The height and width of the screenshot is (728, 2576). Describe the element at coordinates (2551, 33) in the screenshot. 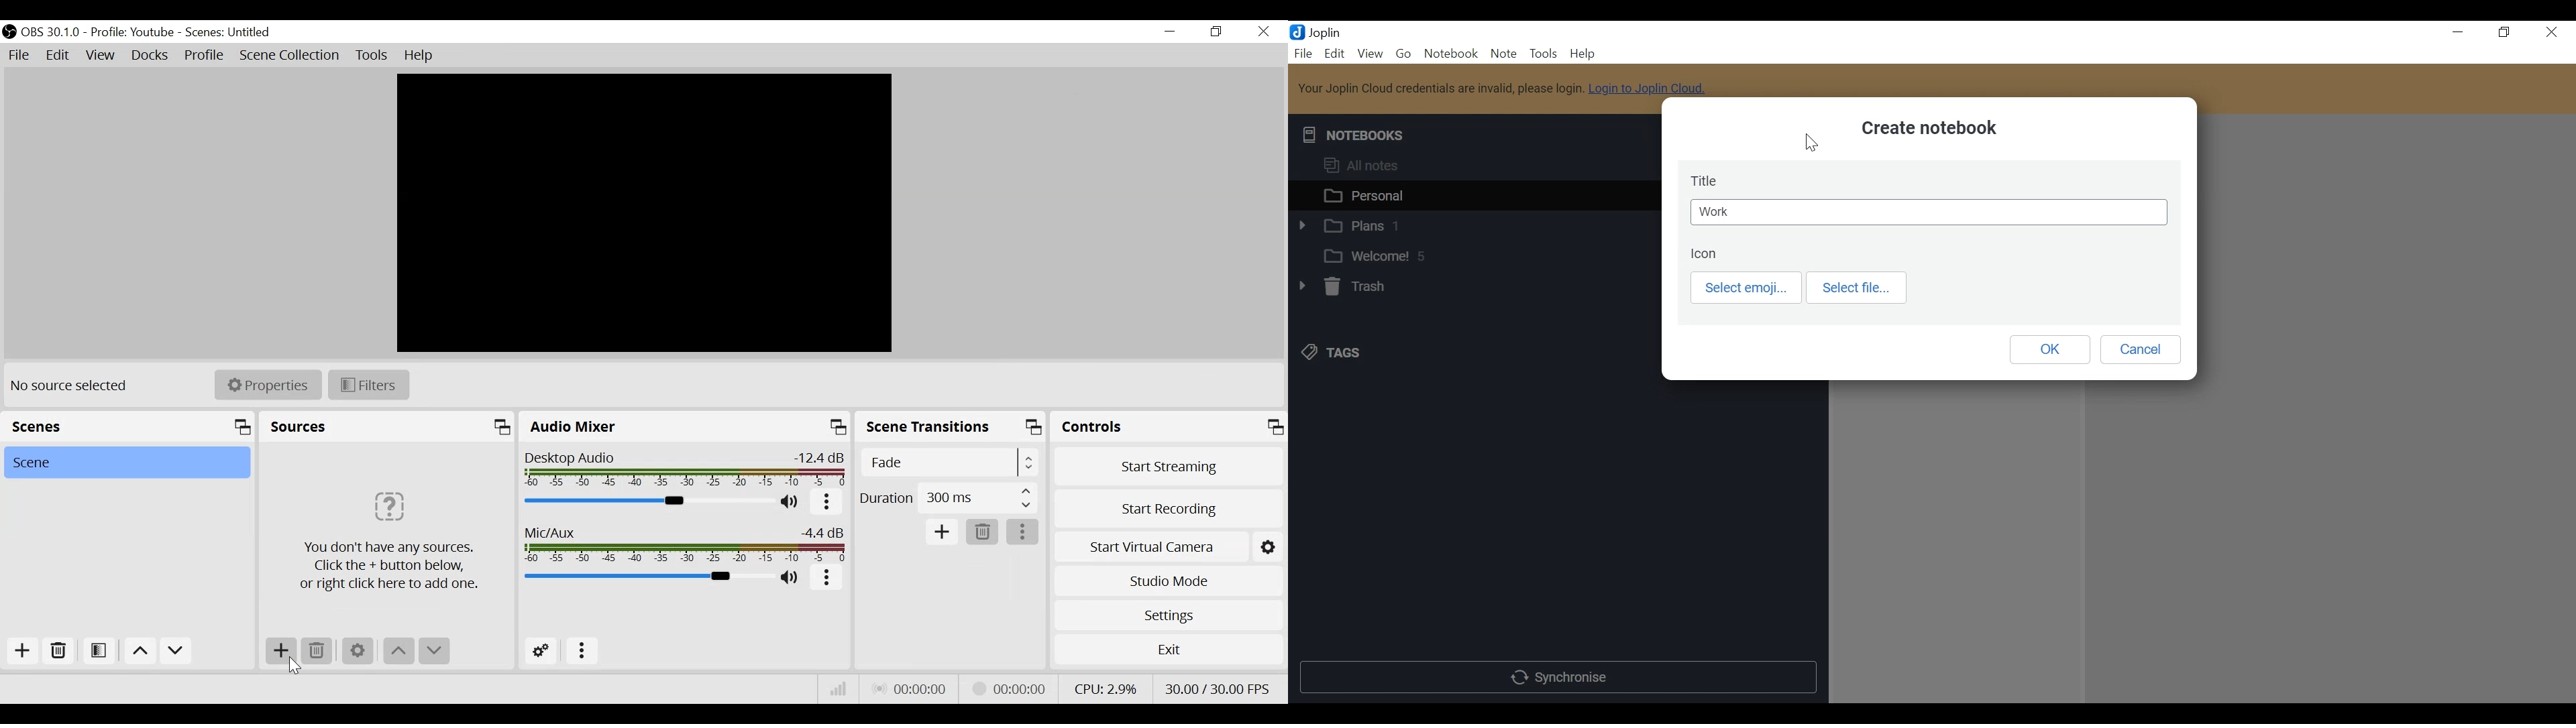

I see `close` at that location.